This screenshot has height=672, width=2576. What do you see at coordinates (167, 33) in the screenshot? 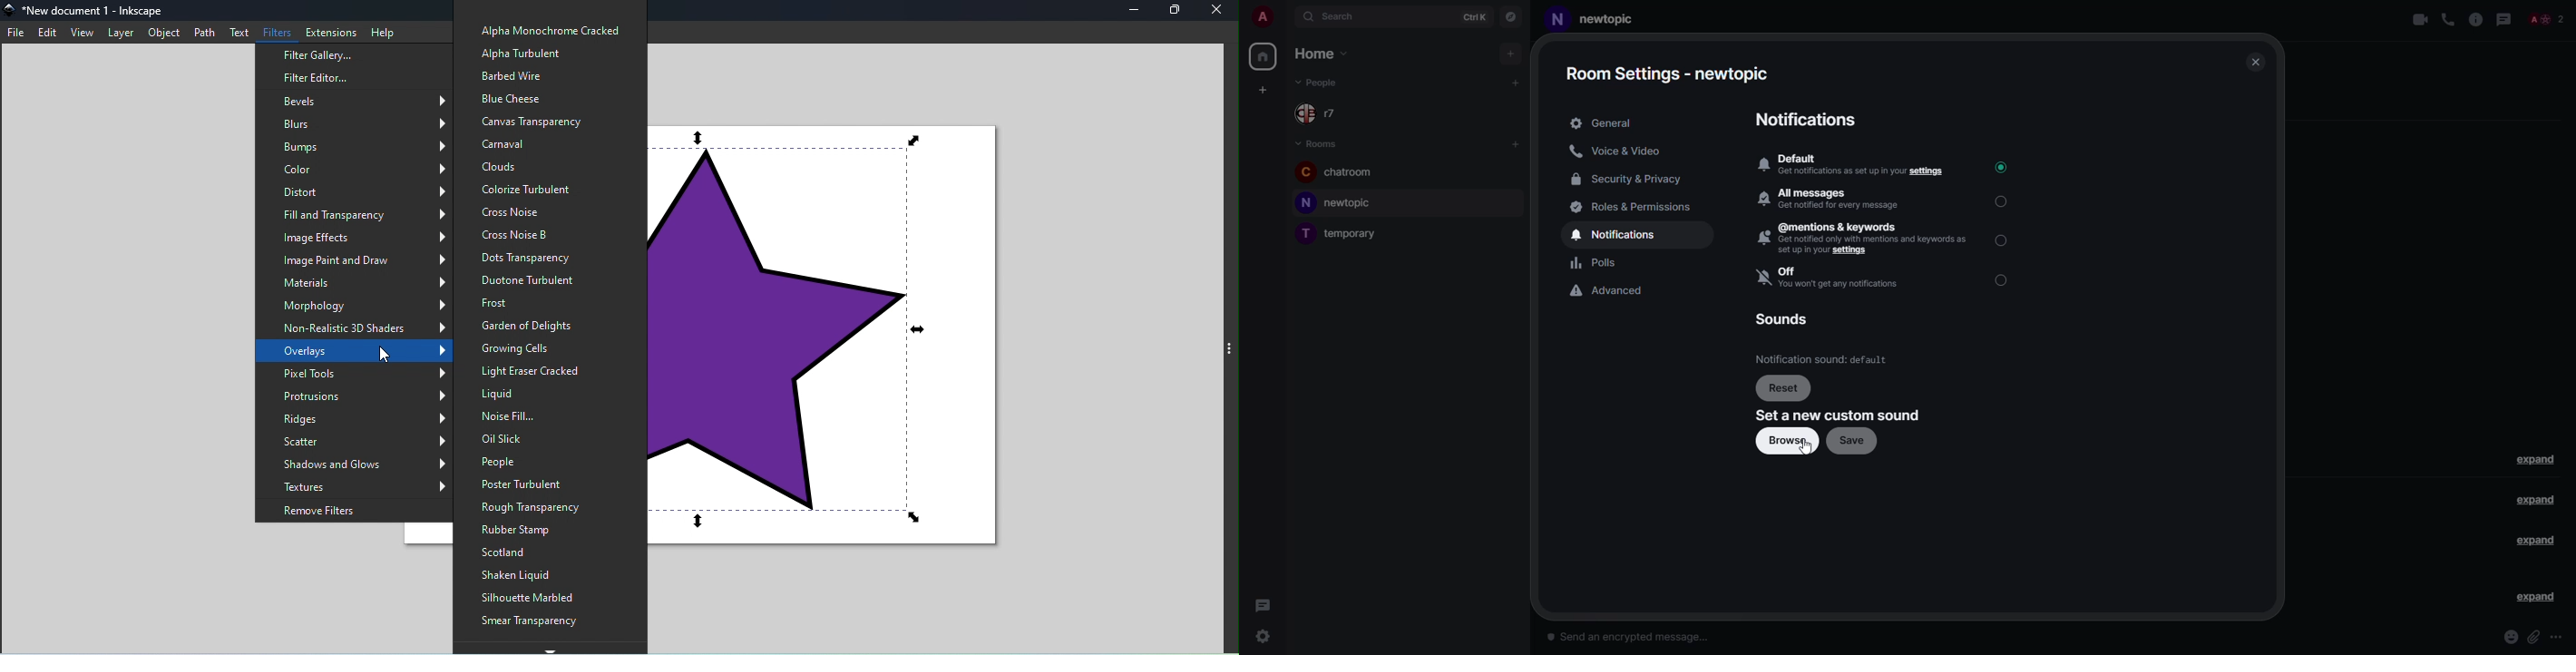
I see `object` at bounding box center [167, 33].